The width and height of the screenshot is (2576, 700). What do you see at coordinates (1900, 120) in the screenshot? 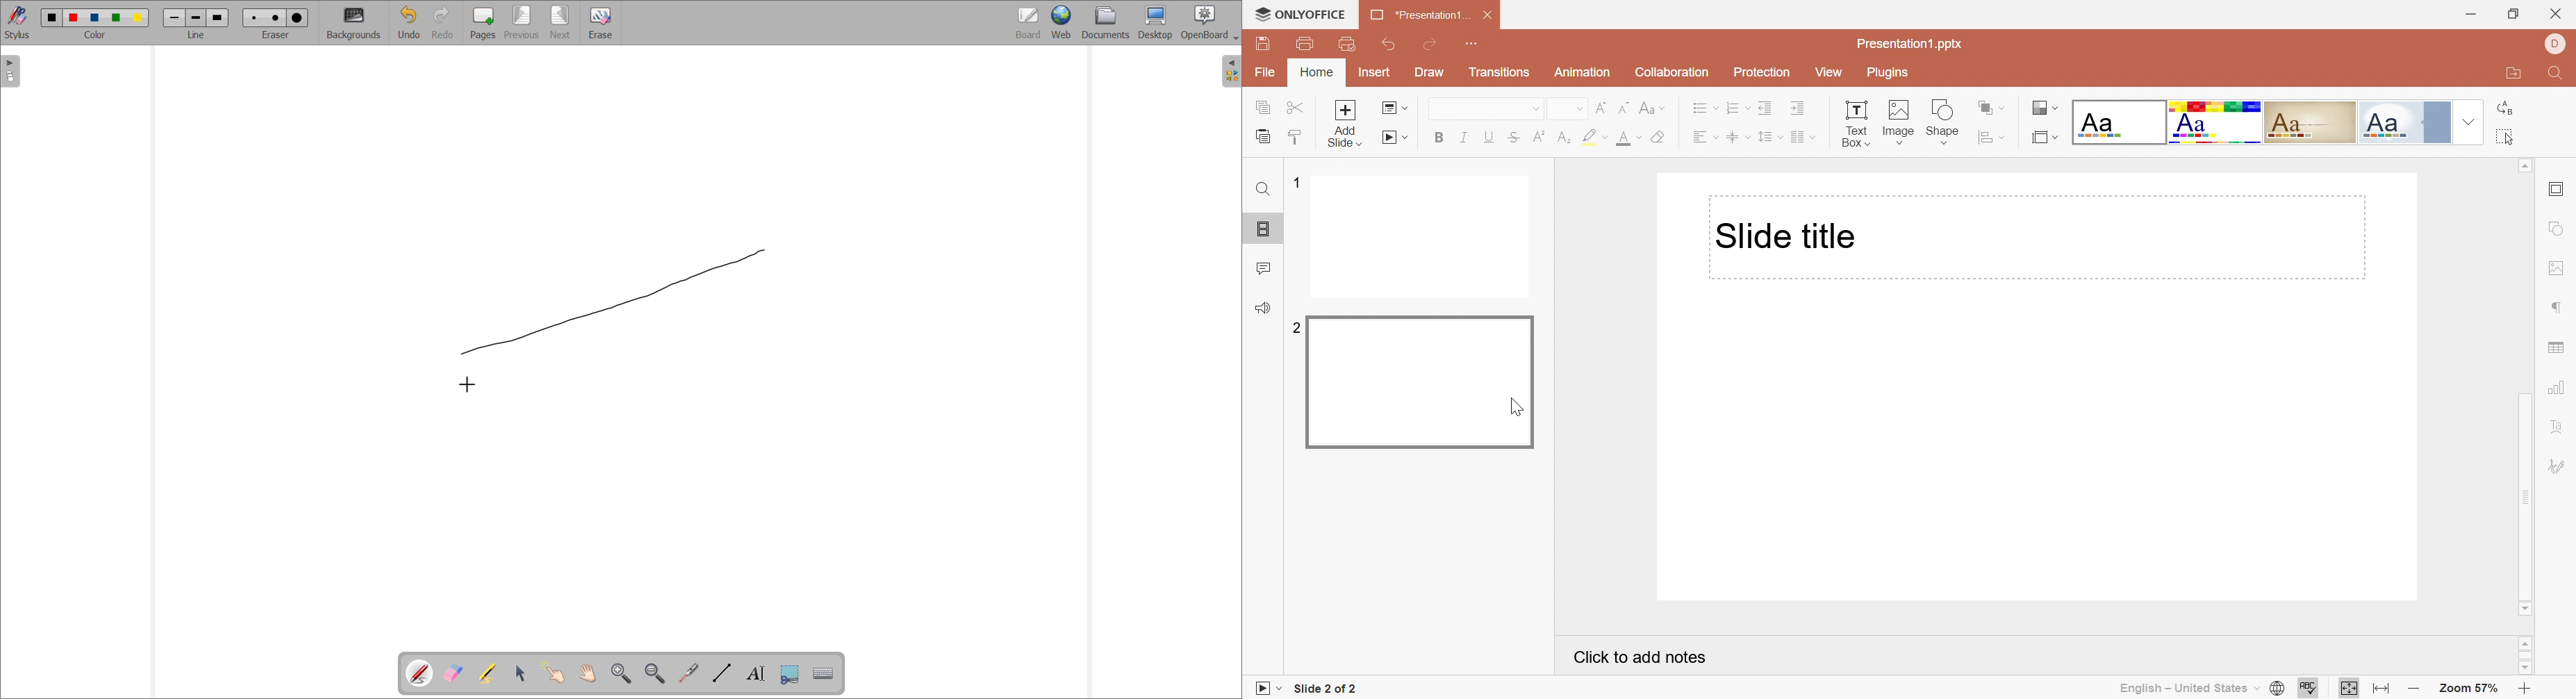
I see `Image` at bounding box center [1900, 120].